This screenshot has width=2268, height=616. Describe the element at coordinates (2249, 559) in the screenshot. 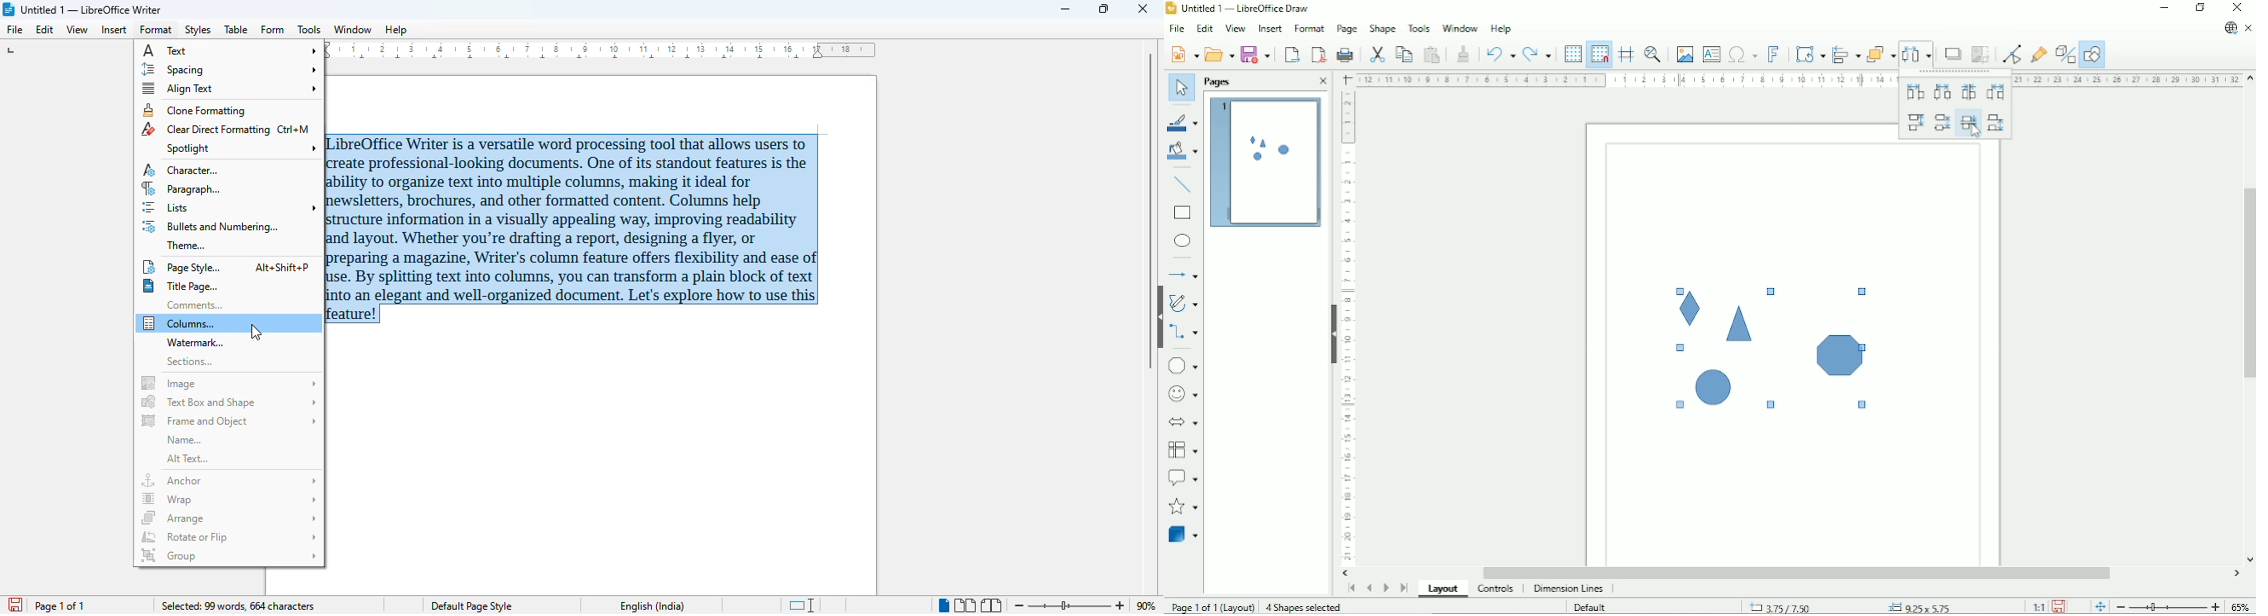

I see `Vertical scroll button` at that location.